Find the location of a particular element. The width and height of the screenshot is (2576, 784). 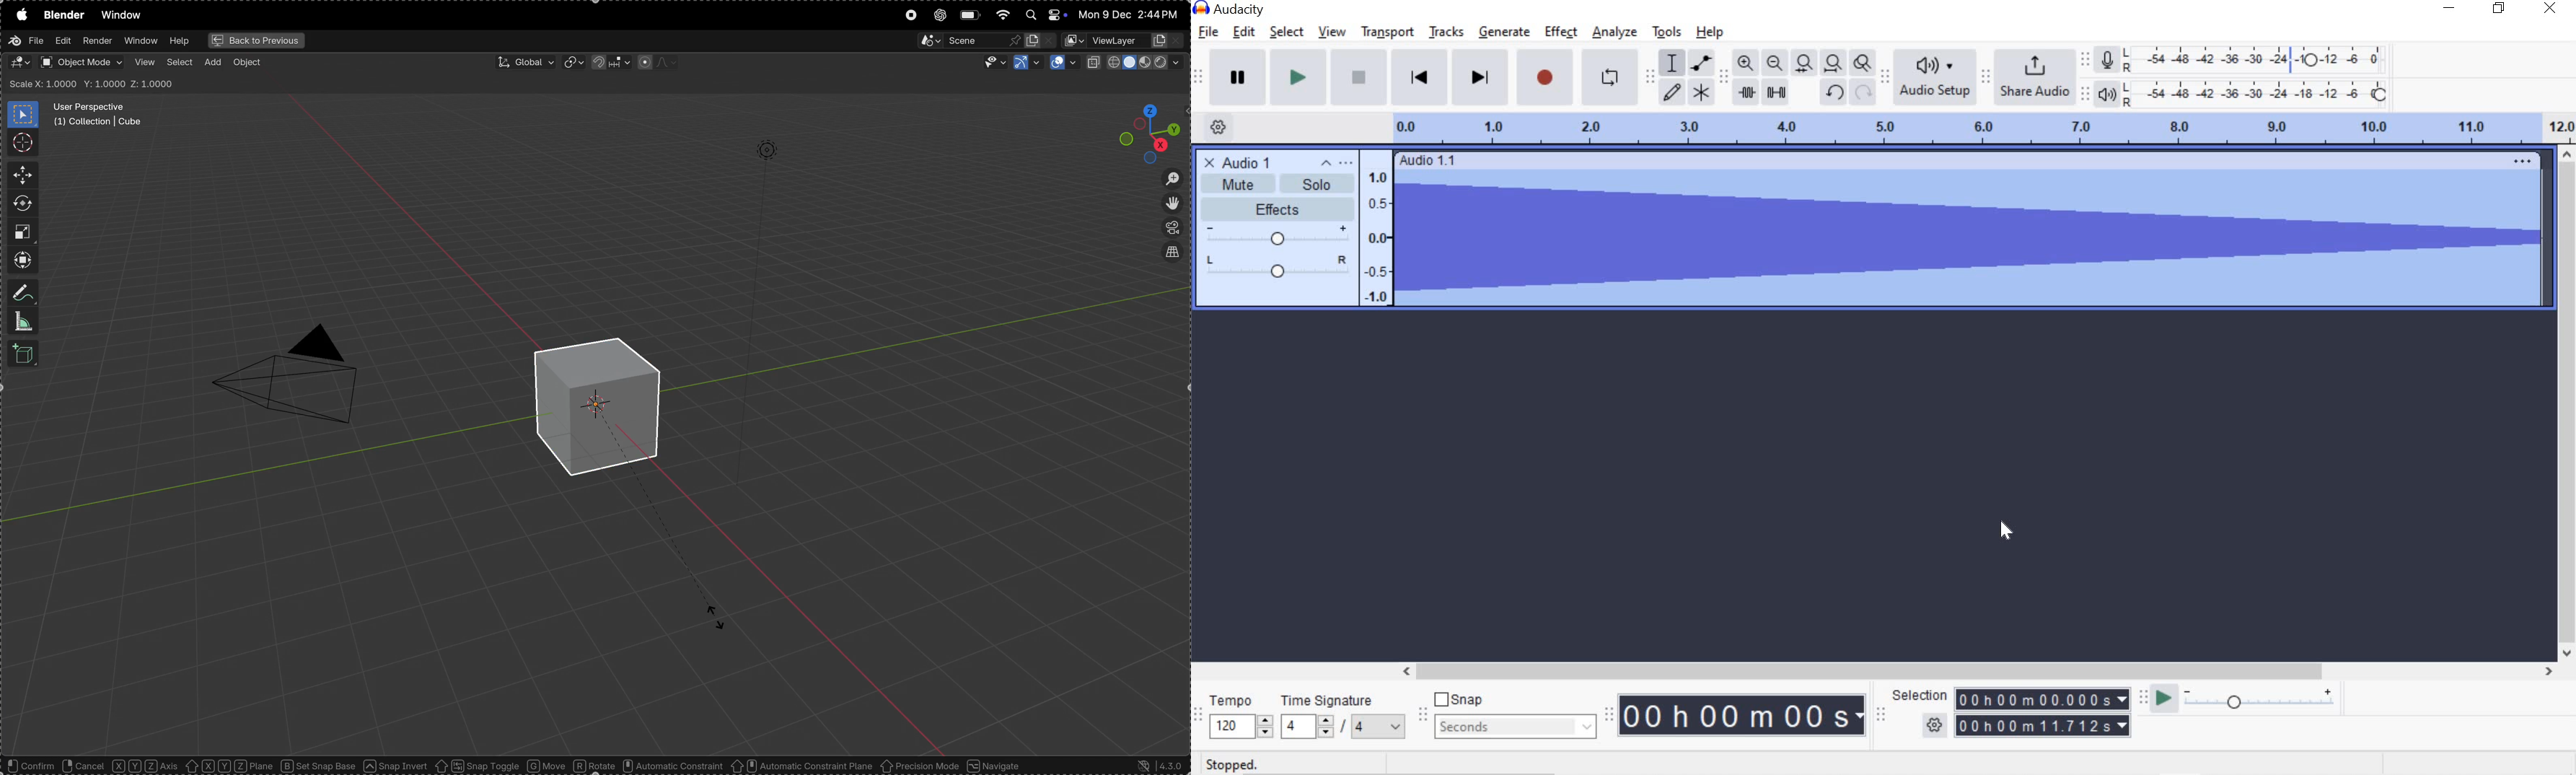

date and time is located at coordinates (1131, 13).